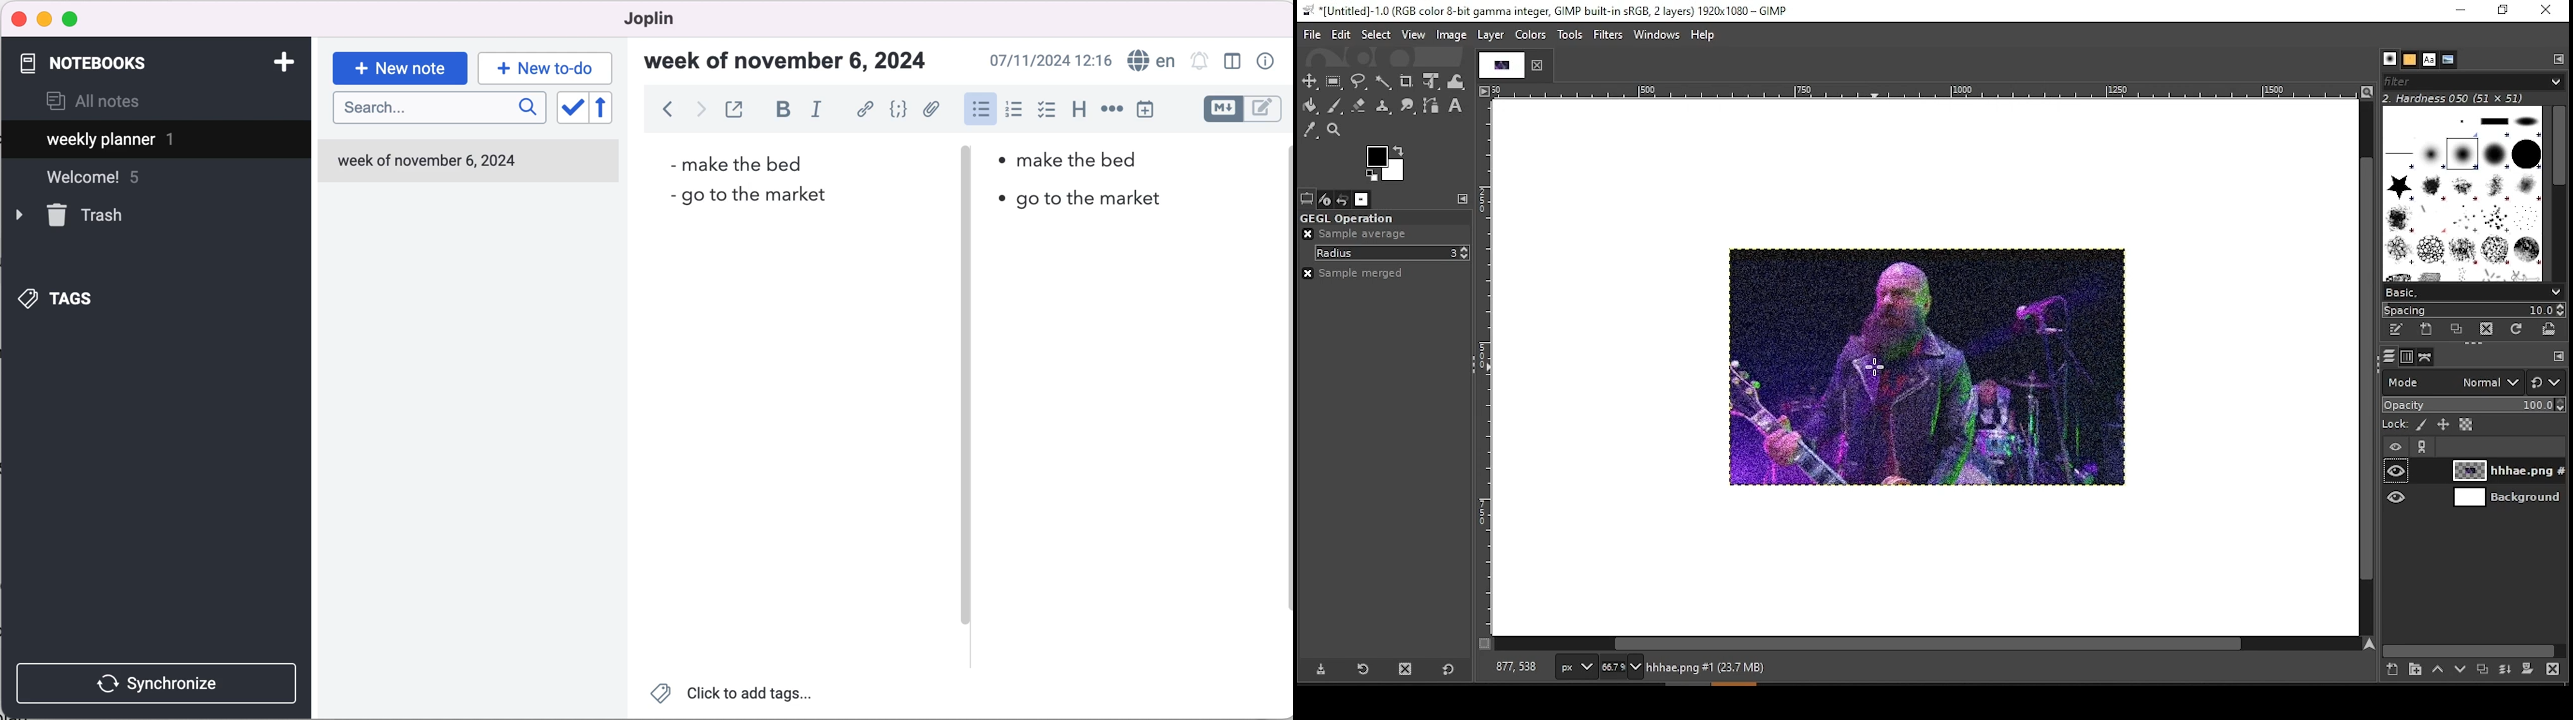  What do you see at coordinates (77, 295) in the screenshot?
I see `tags` at bounding box center [77, 295].